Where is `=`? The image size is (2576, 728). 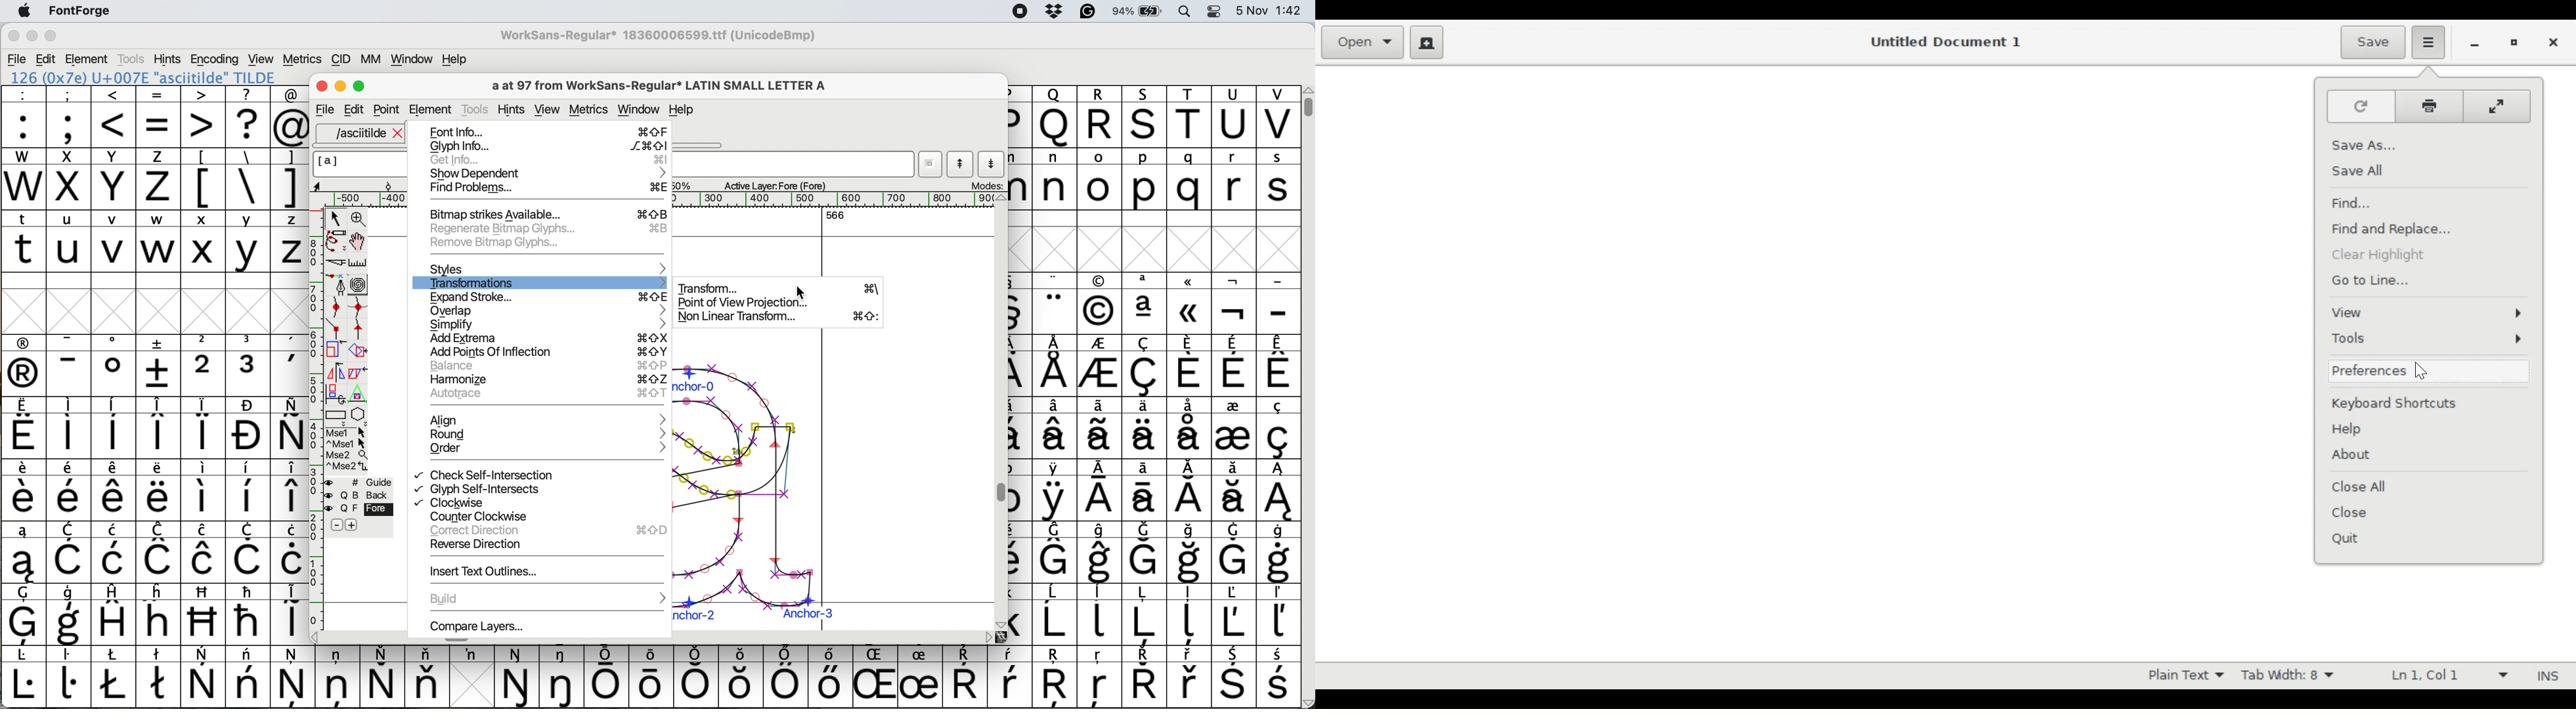
= is located at coordinates (159, 117).